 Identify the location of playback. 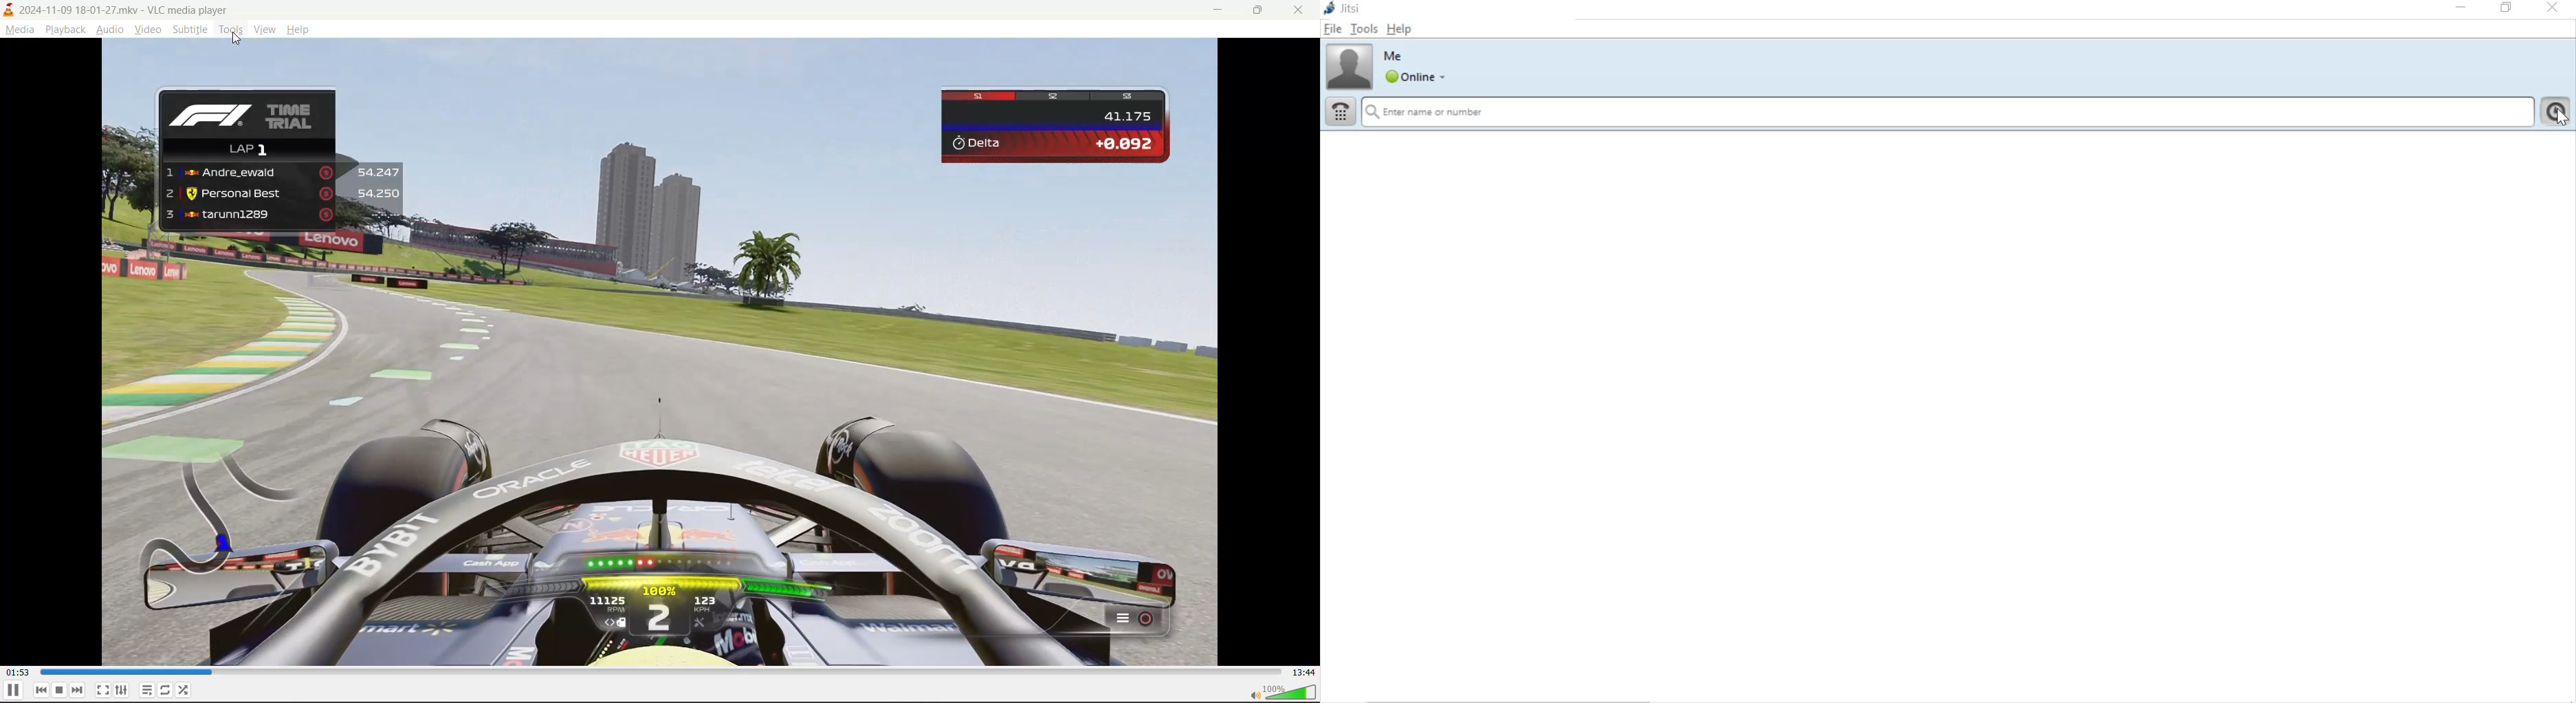
(63, 28).